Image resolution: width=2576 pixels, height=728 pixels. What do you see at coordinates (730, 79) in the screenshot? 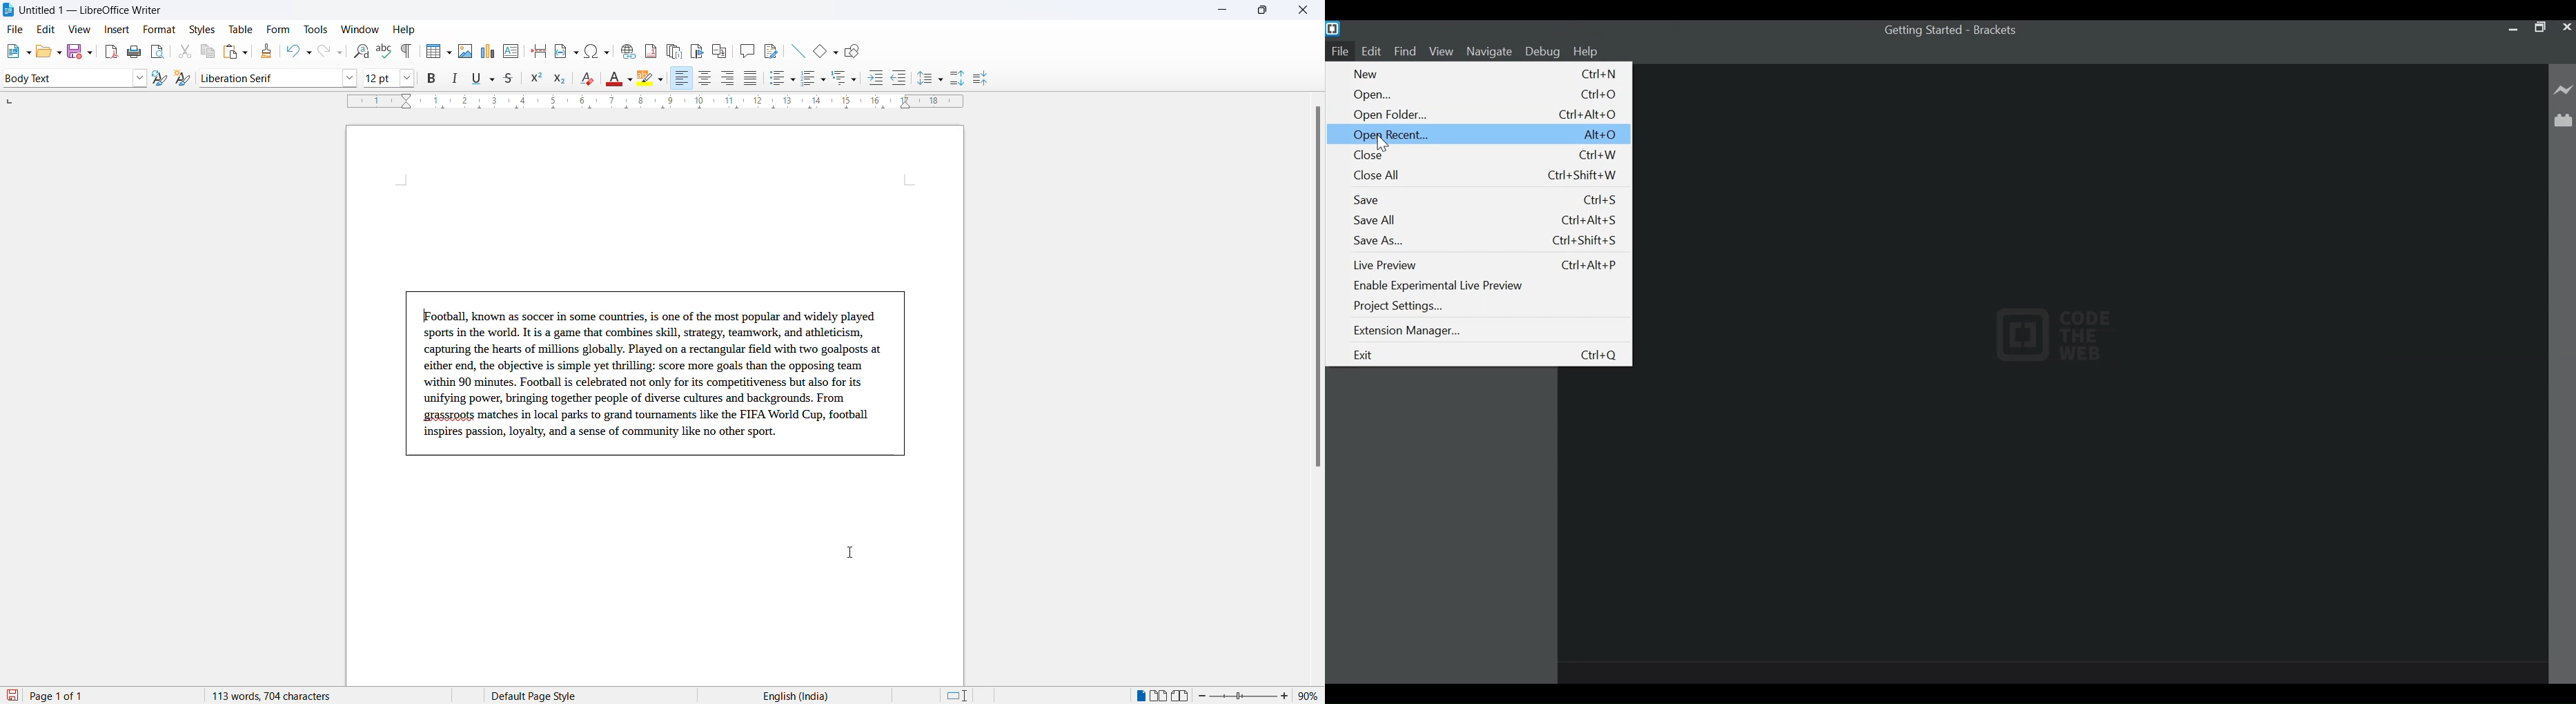
I see `text align right` at bounding box center [730, 79].